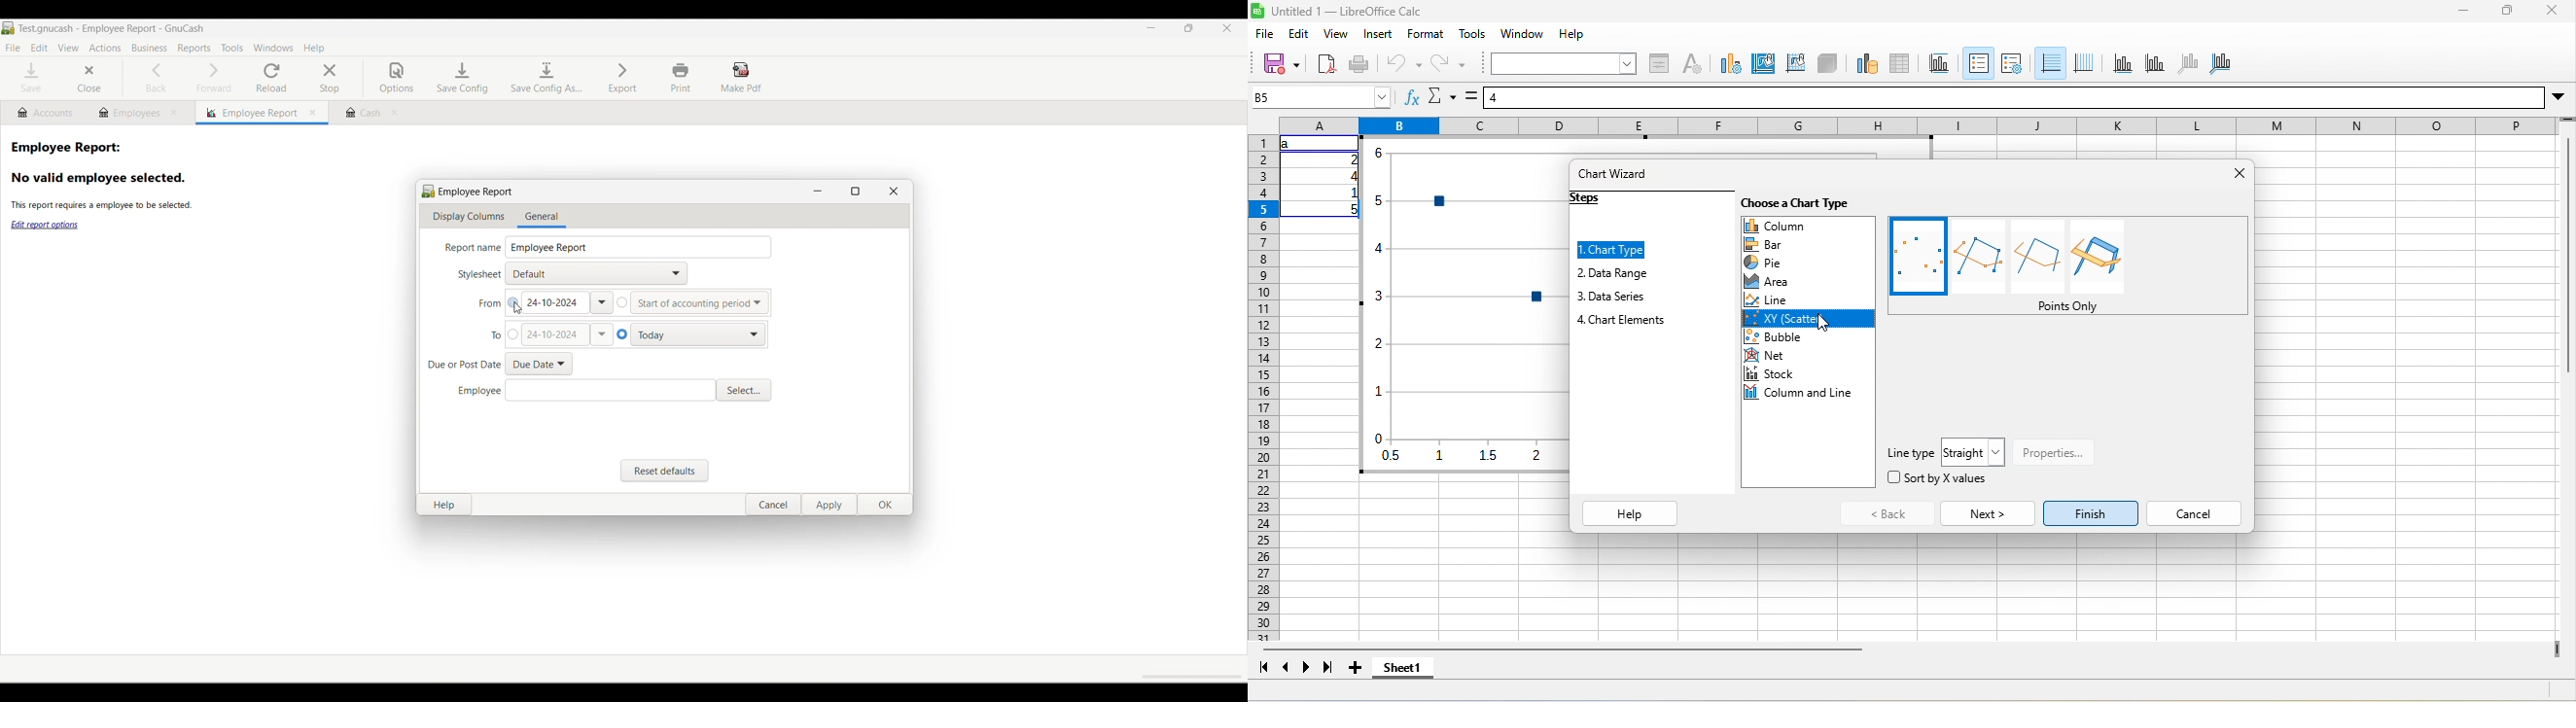 This screenshot has height=728, width=2576. I want to click on close, so click(2241, 173).